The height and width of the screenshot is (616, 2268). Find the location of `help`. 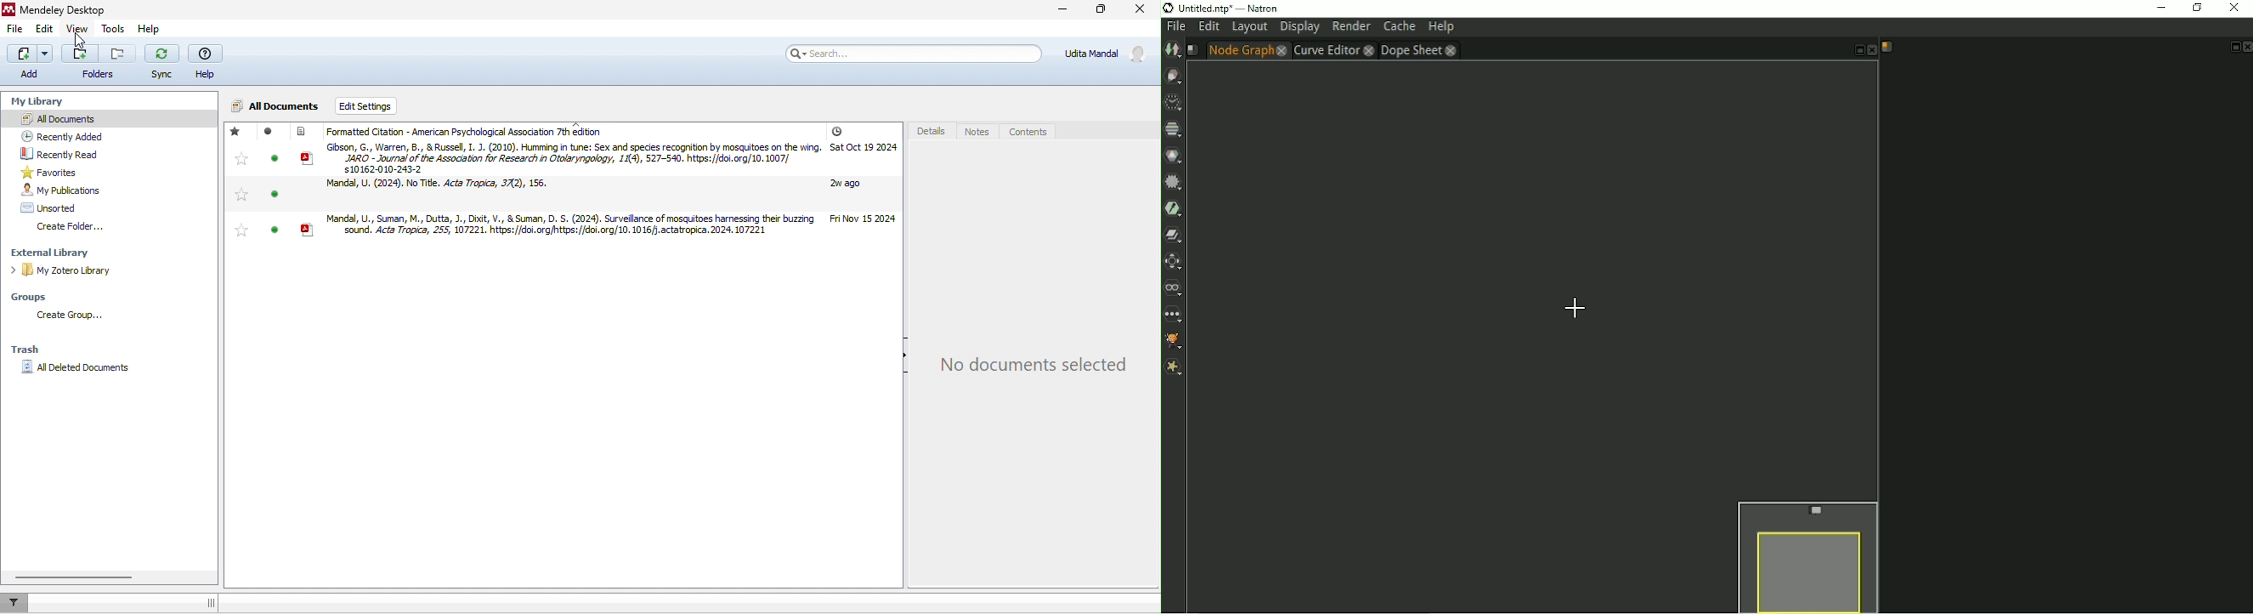

help is located at coordinates (148, 31).